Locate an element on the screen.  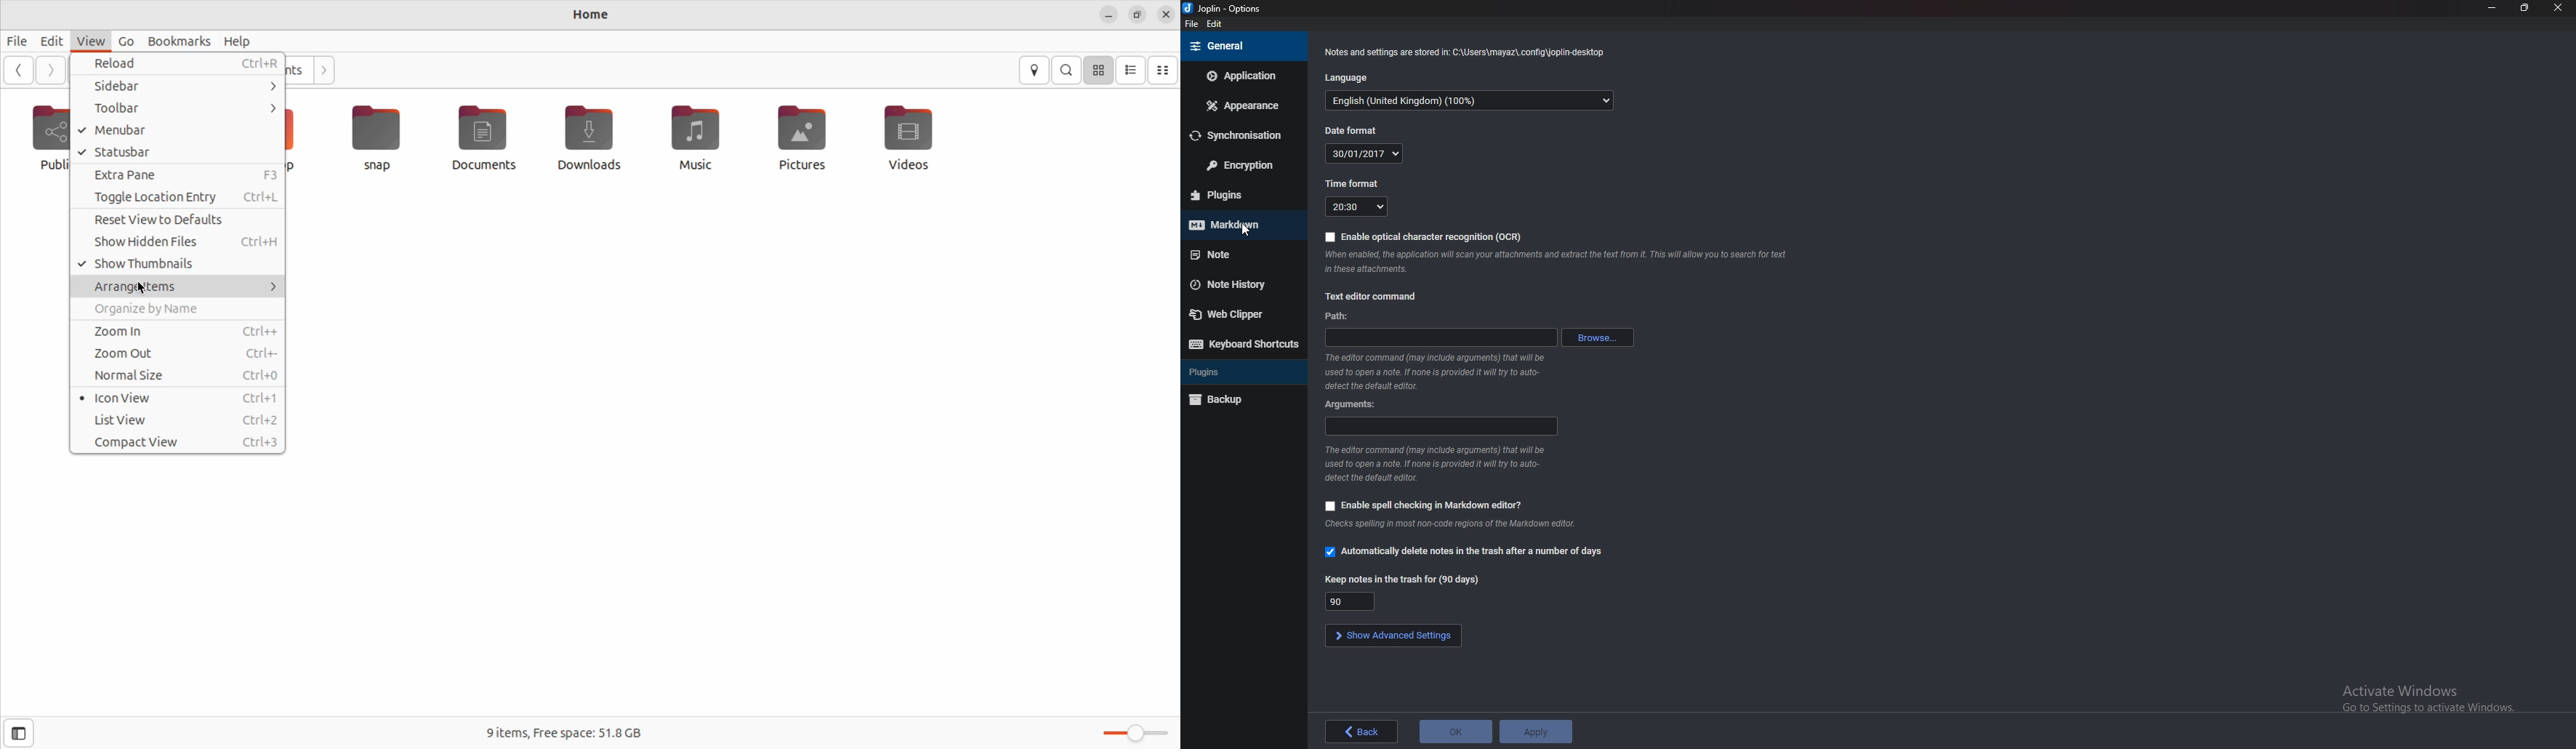
path is located at coordinates (1339, 316).